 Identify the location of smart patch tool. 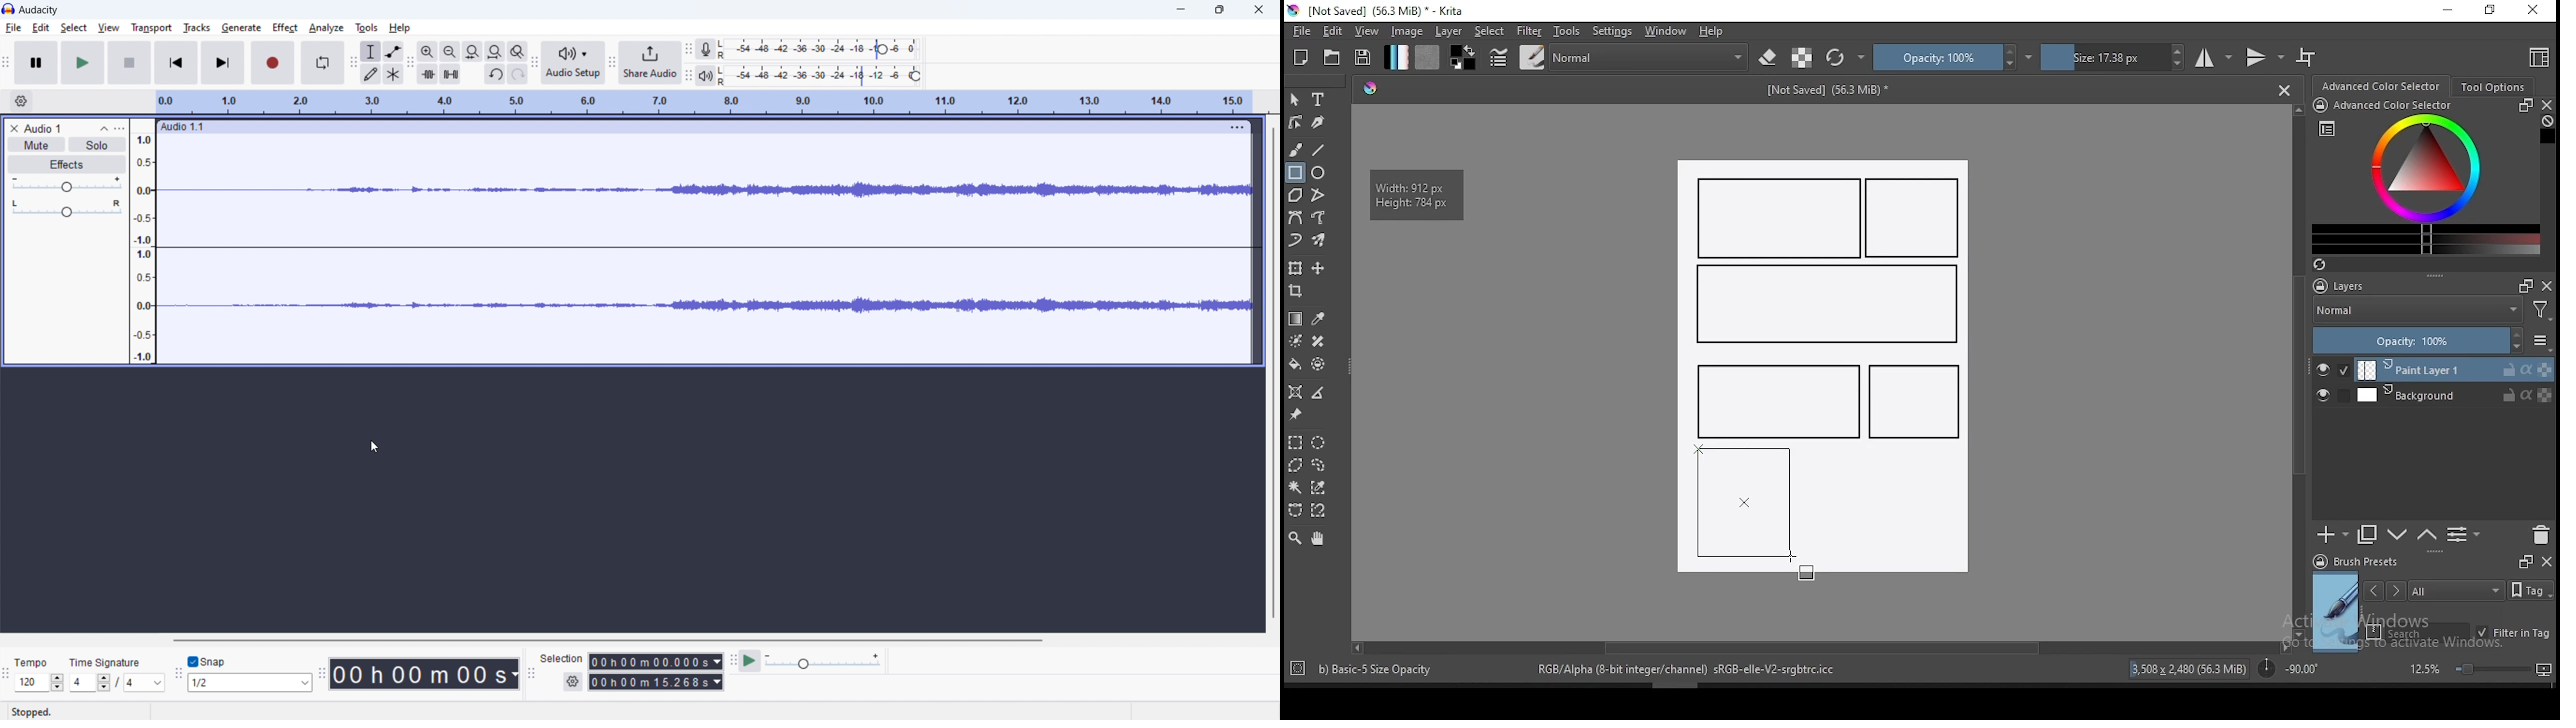
(1318, 341).